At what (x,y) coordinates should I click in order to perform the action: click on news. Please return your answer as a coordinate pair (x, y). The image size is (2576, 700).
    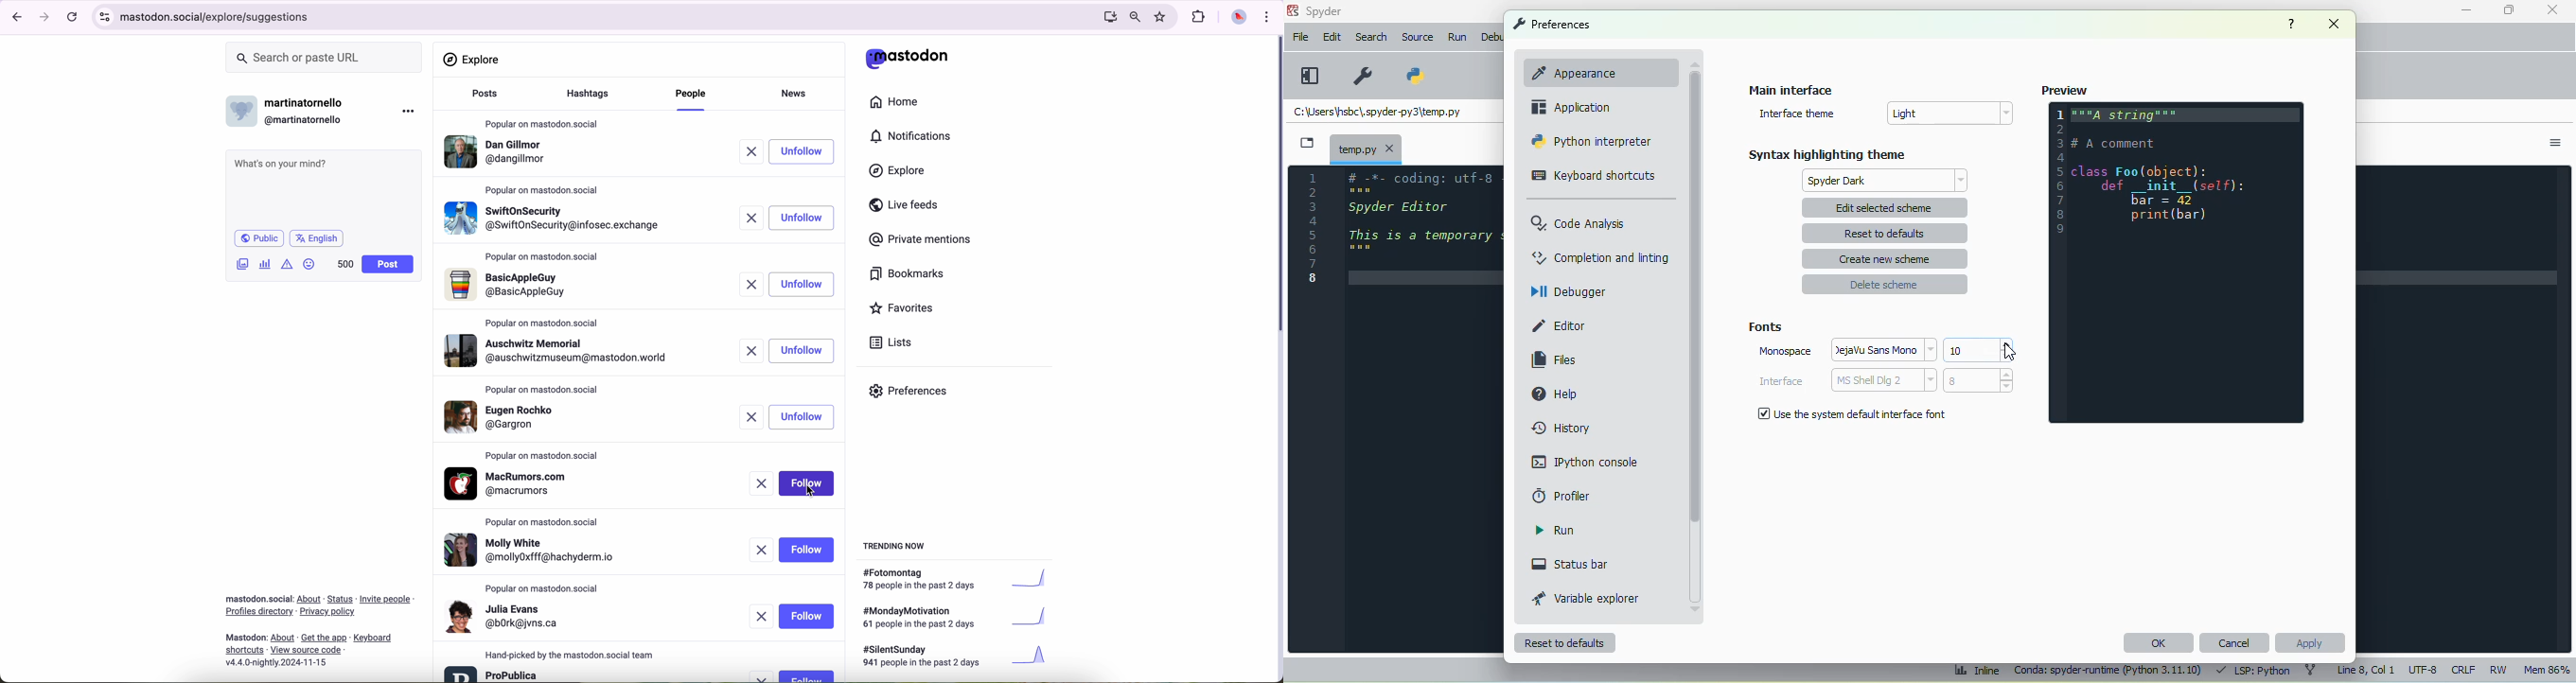
    Looking at the image, I should click on (798, 92).